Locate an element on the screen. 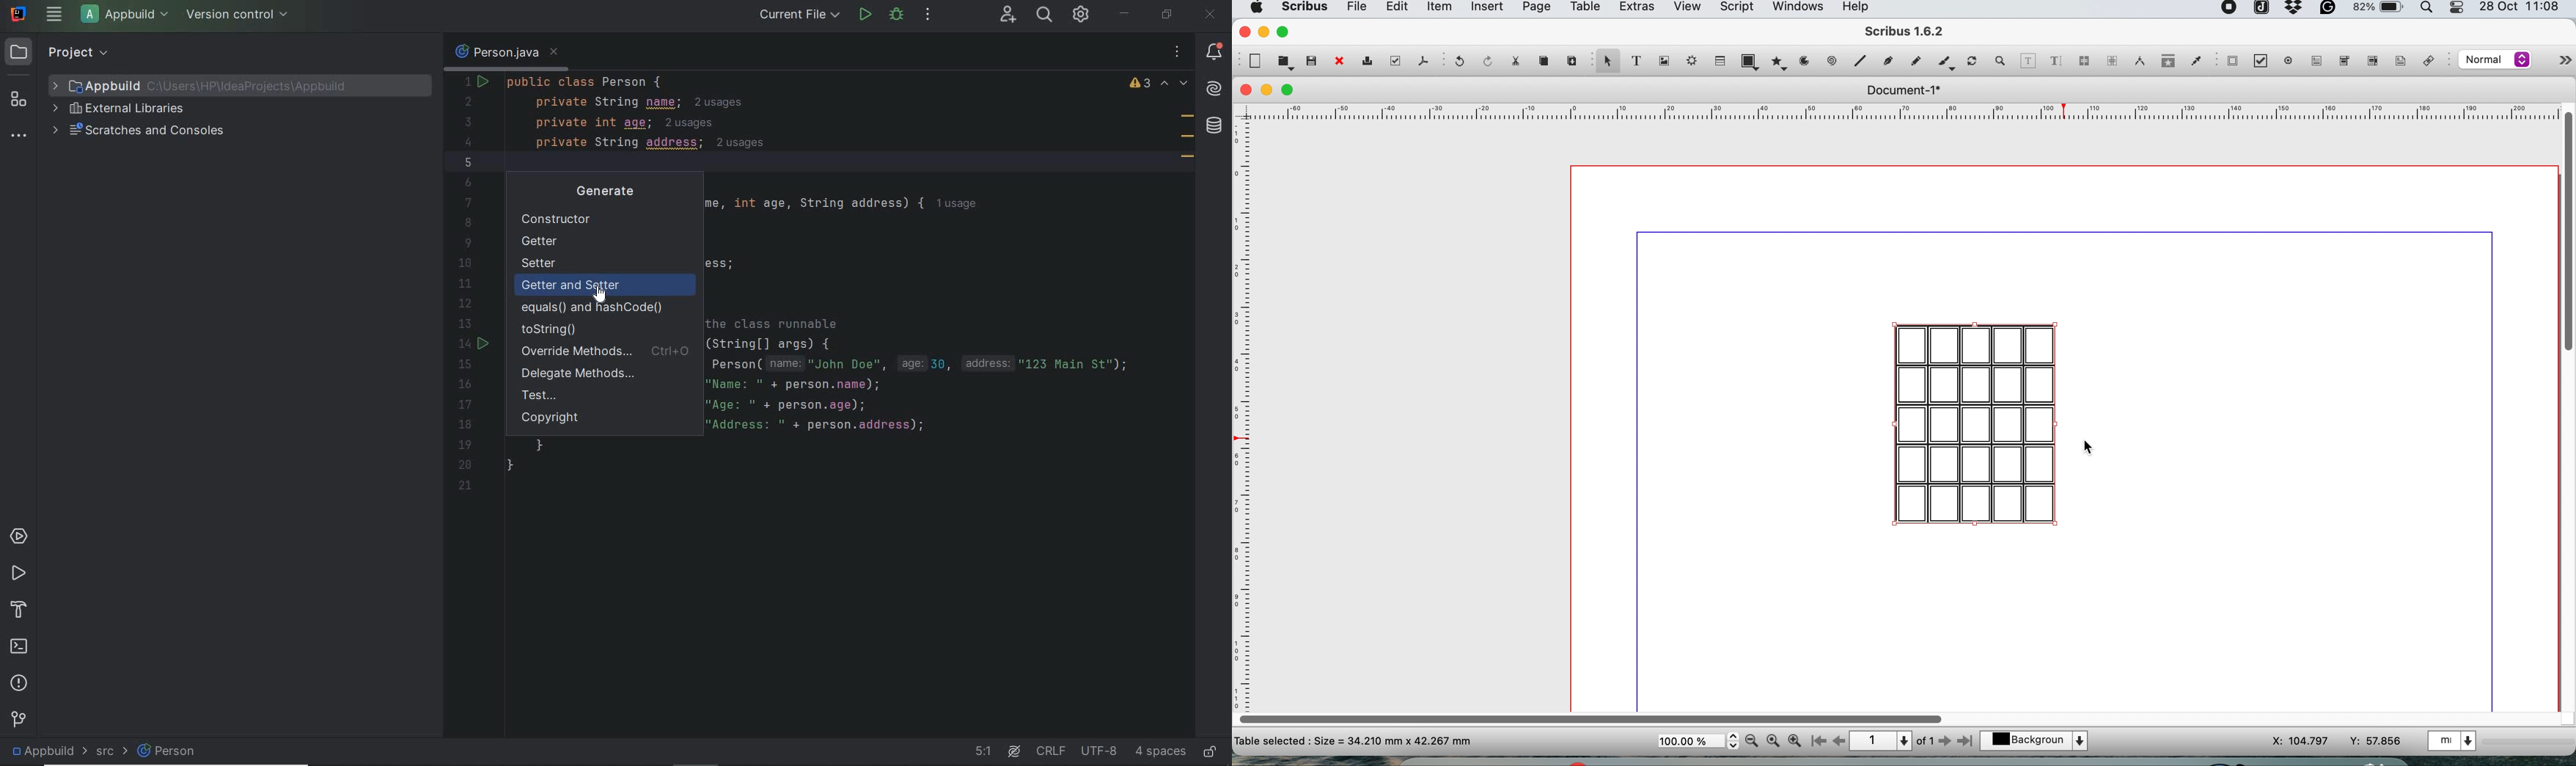 The height and width of the screenshot is (784, 2576). problems is located at coordinates (18, 681).